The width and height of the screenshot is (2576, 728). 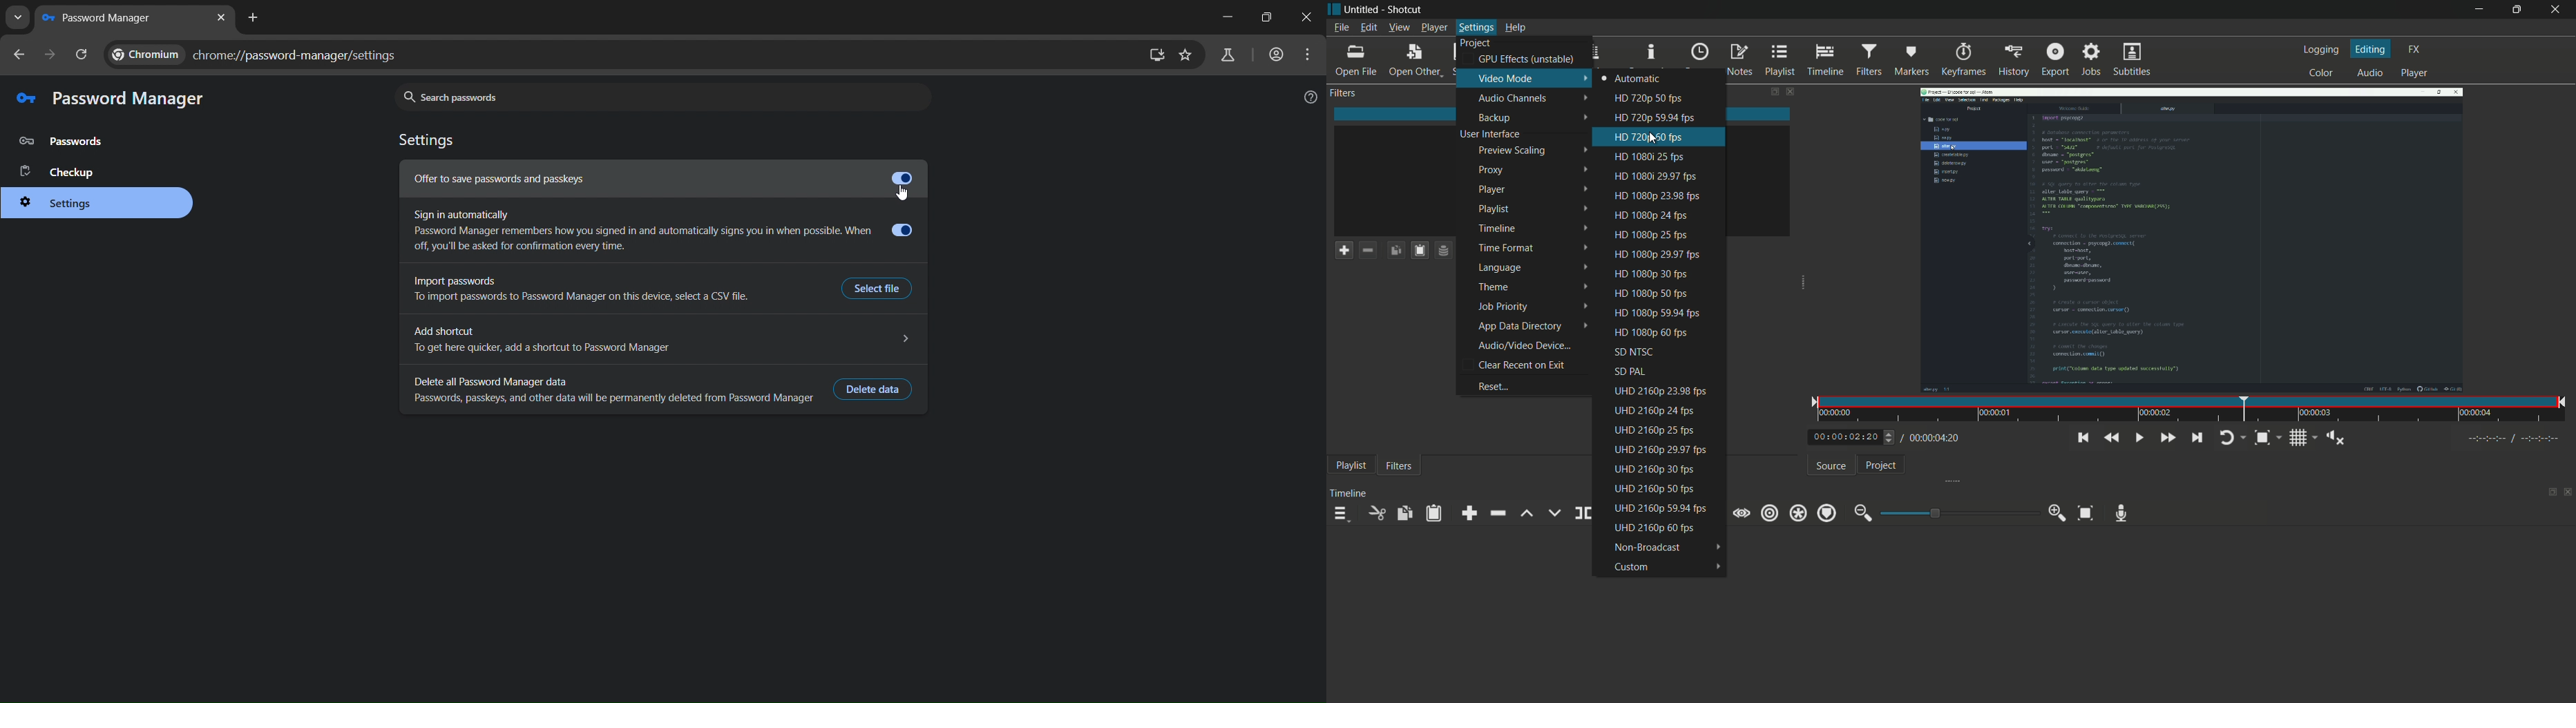 What do you see at coordinates (1663, 312) in the screenshot?
I see `hd 1080p 59.94 fps` at bounding box center [1663, 312].